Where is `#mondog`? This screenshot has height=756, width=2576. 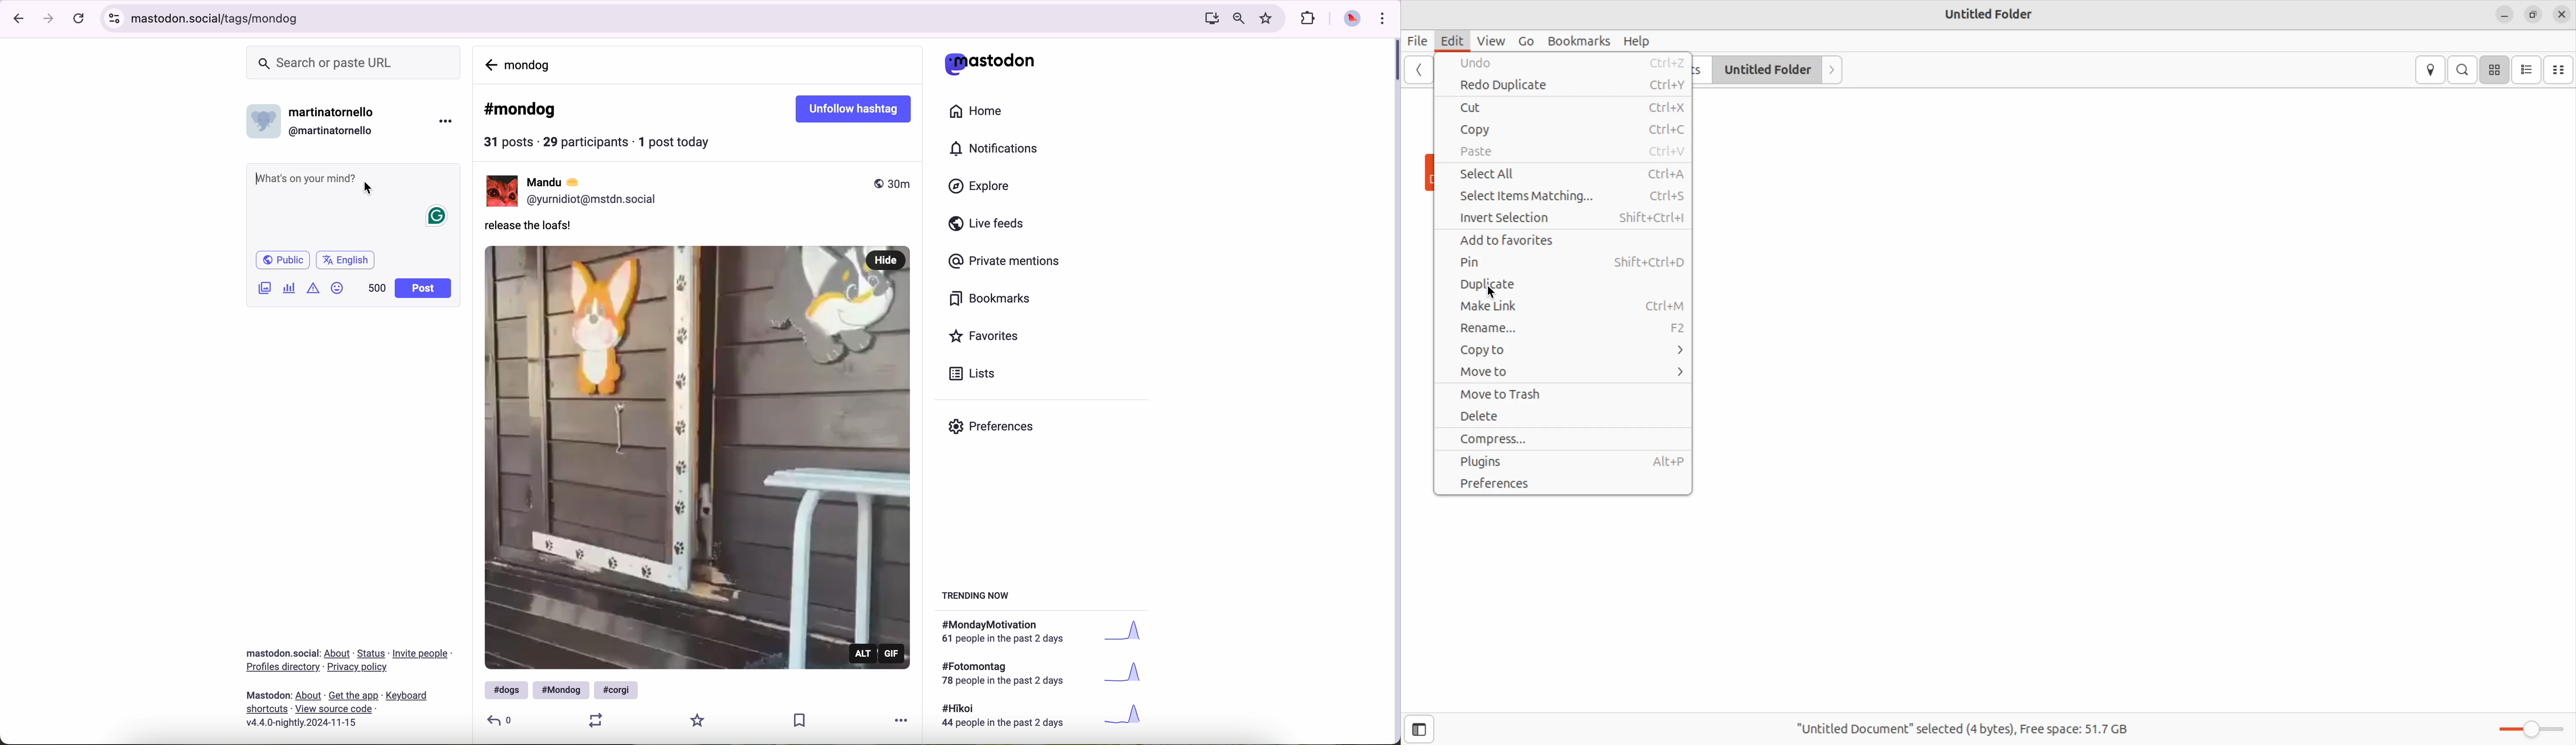 #mondog is located at coordinates (561, 690).